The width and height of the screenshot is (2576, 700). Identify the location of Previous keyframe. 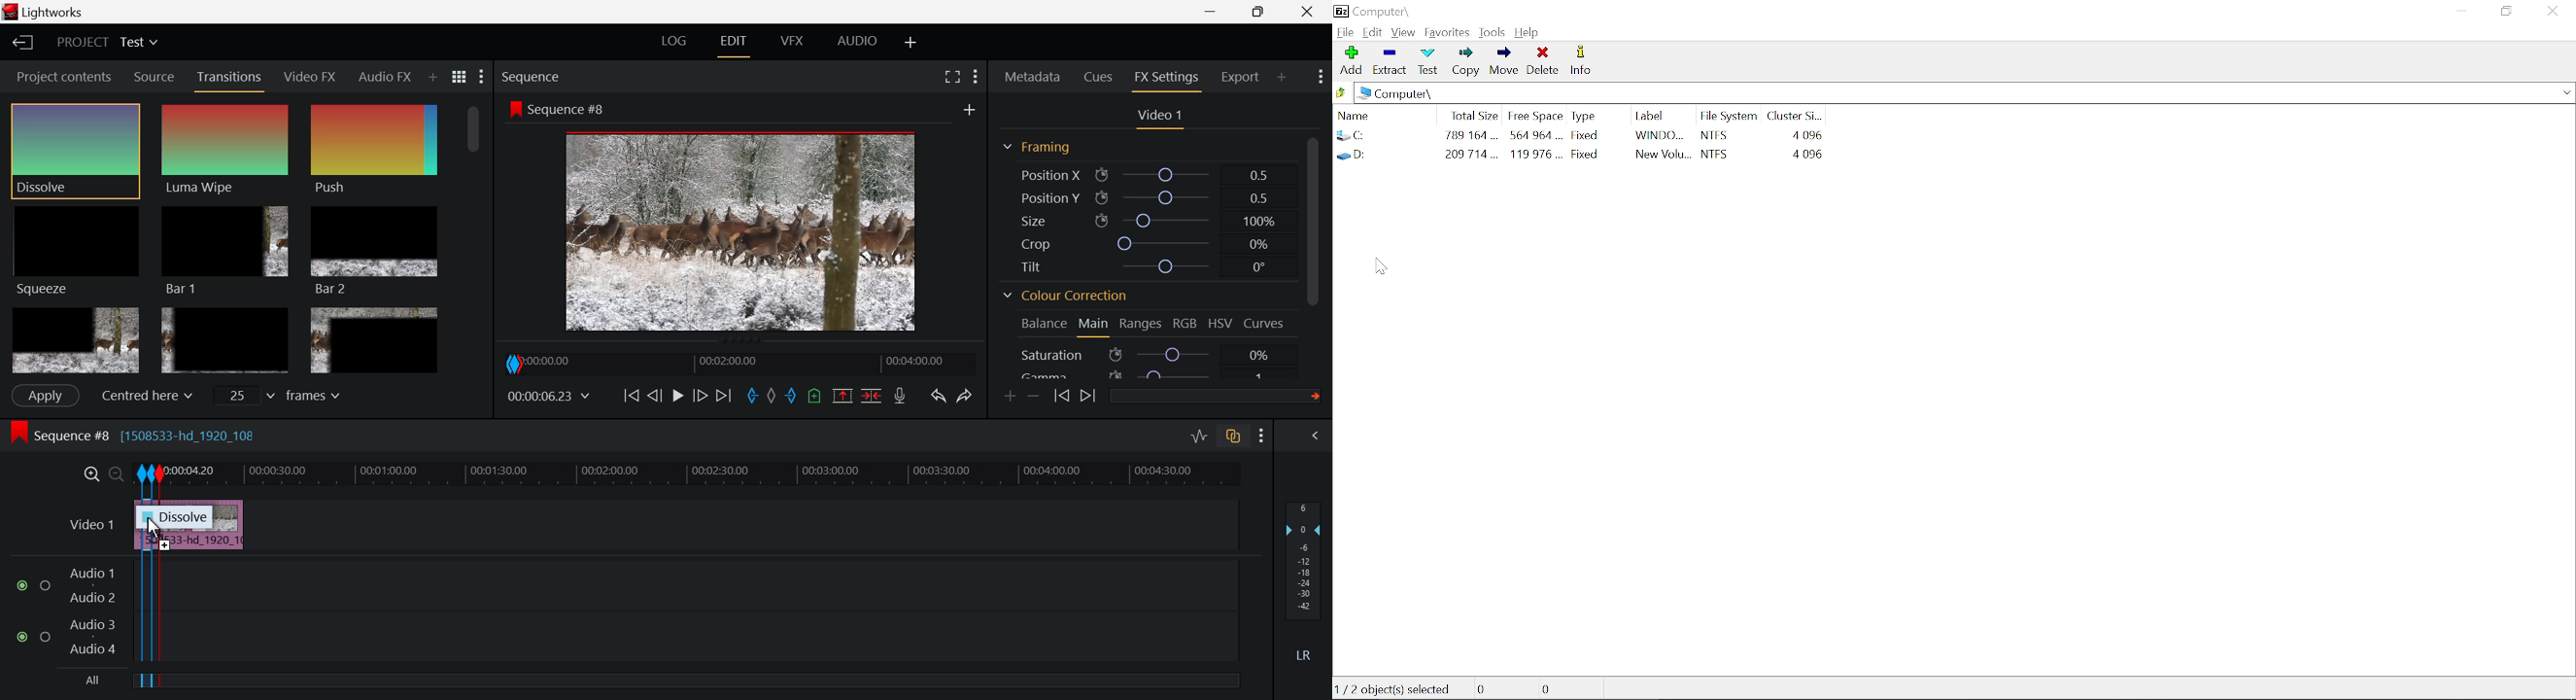
(1063, 397).